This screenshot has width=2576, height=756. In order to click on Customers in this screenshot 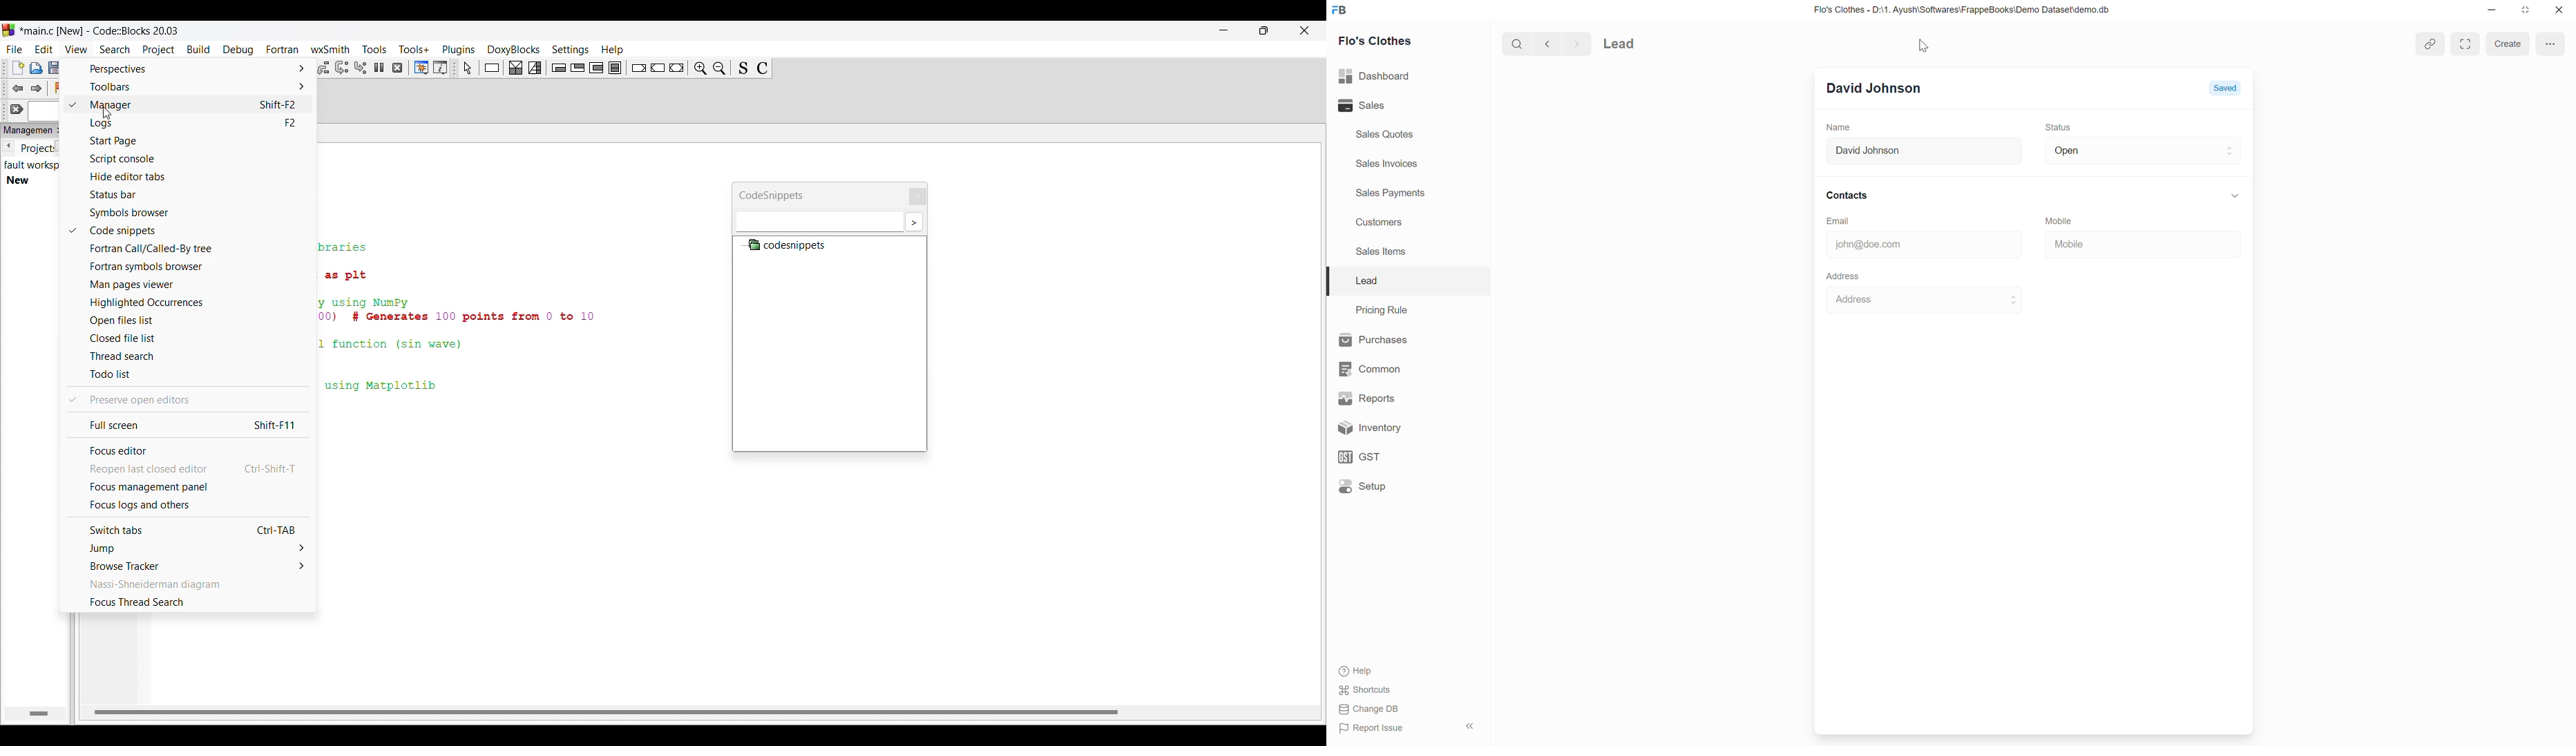, I will do `click(1384, 223)`.